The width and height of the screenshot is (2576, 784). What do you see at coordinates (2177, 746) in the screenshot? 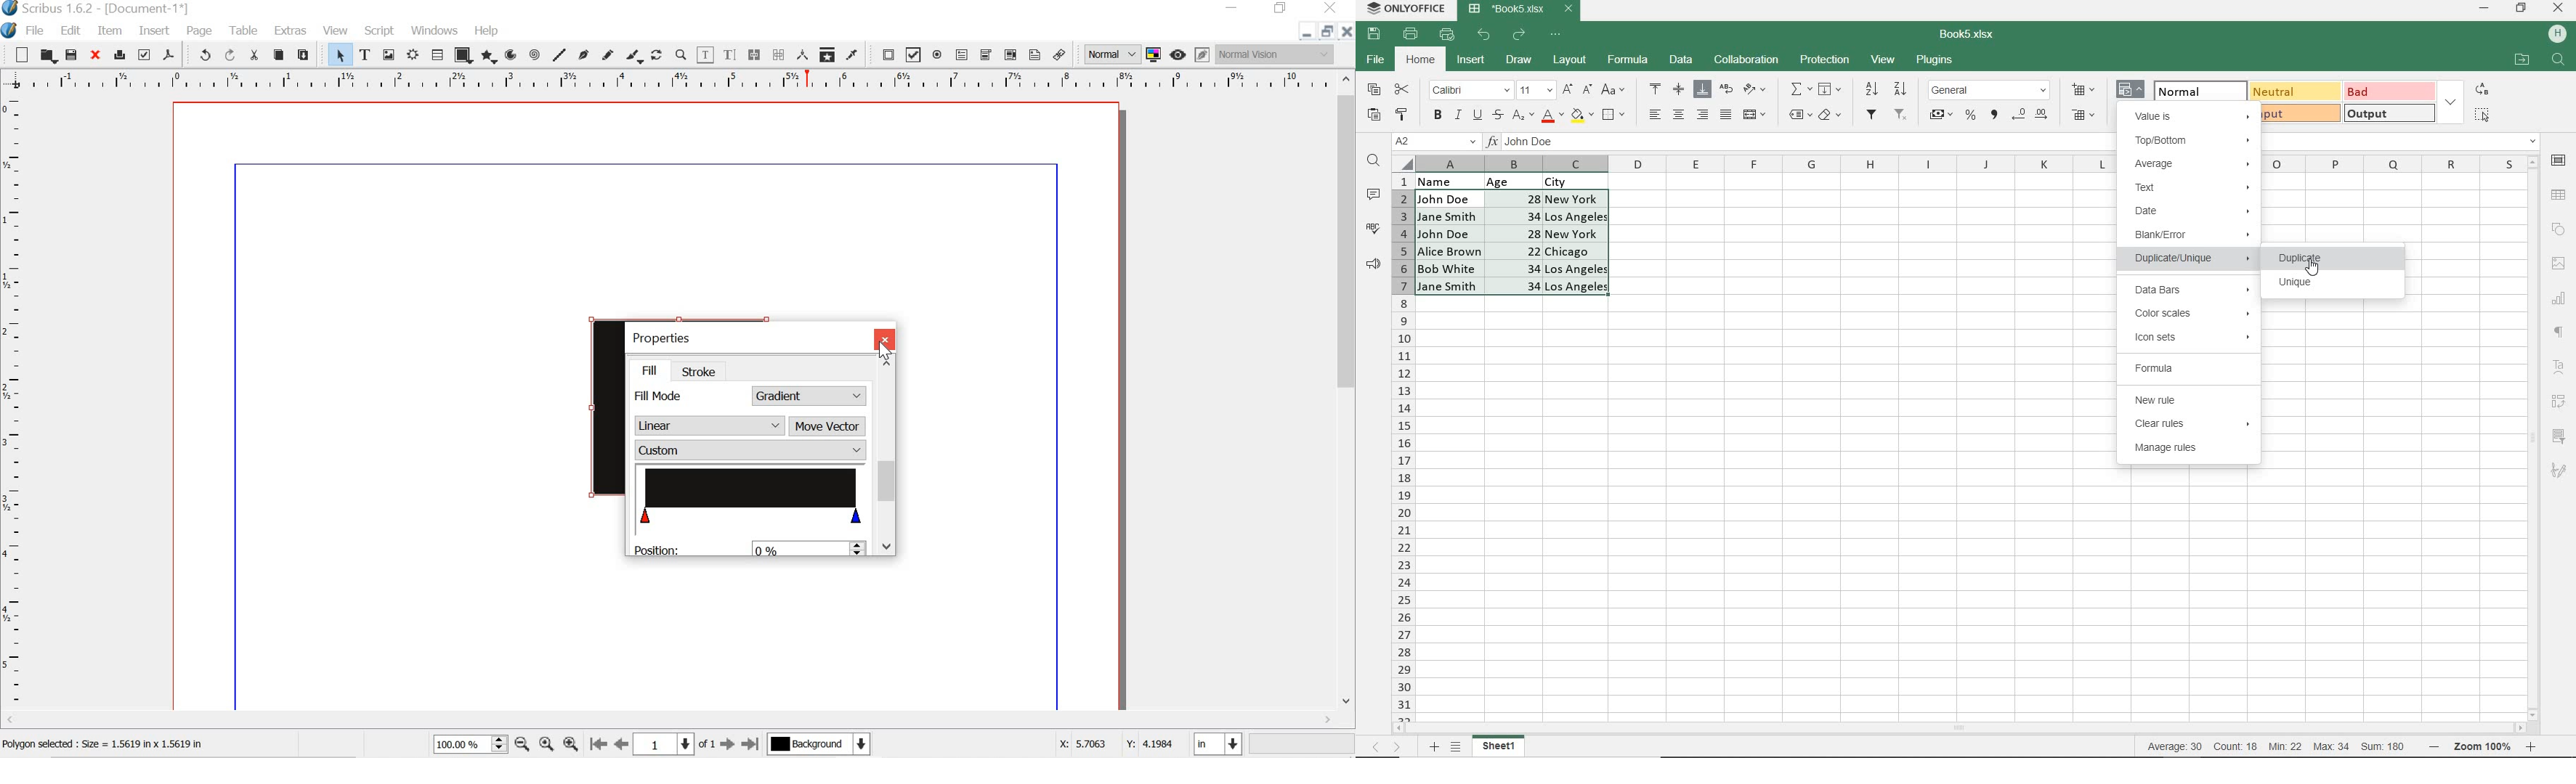
I see `average` at bounding box center [2177, 746].